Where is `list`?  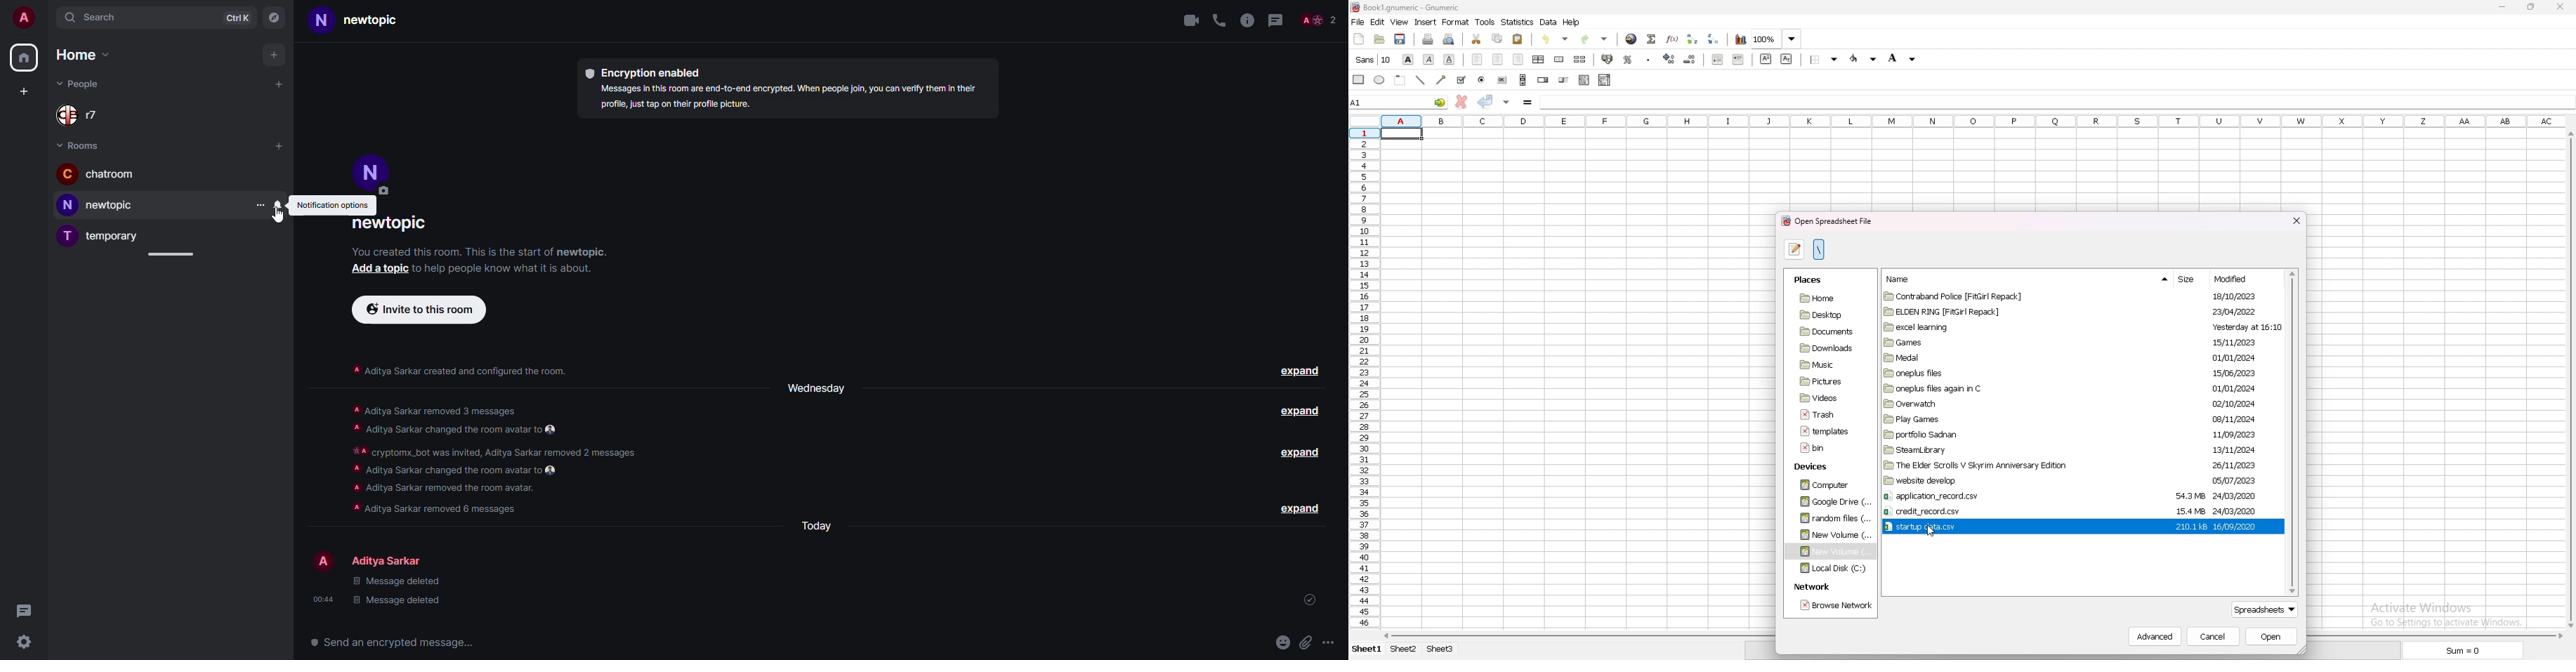 list is located at coordinates (1584, 81).